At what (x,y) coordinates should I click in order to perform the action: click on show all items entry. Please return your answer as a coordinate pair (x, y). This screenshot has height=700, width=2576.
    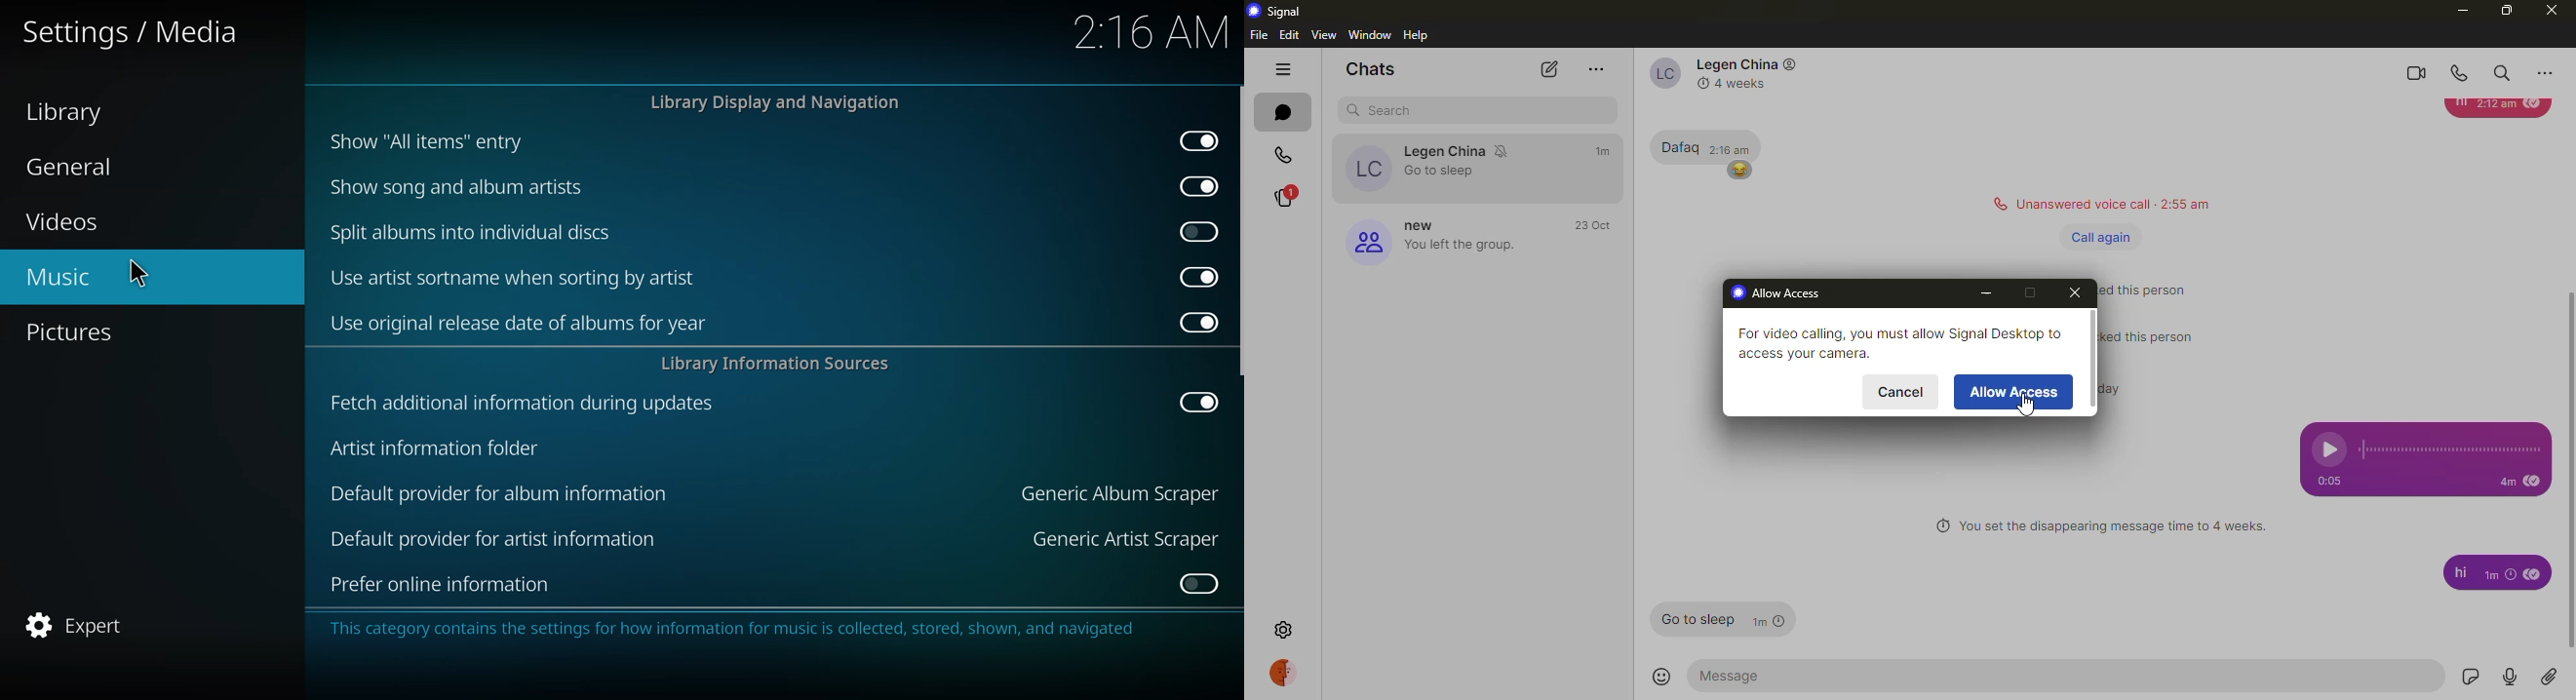
    Looking at the image, I should click on (429, 141).